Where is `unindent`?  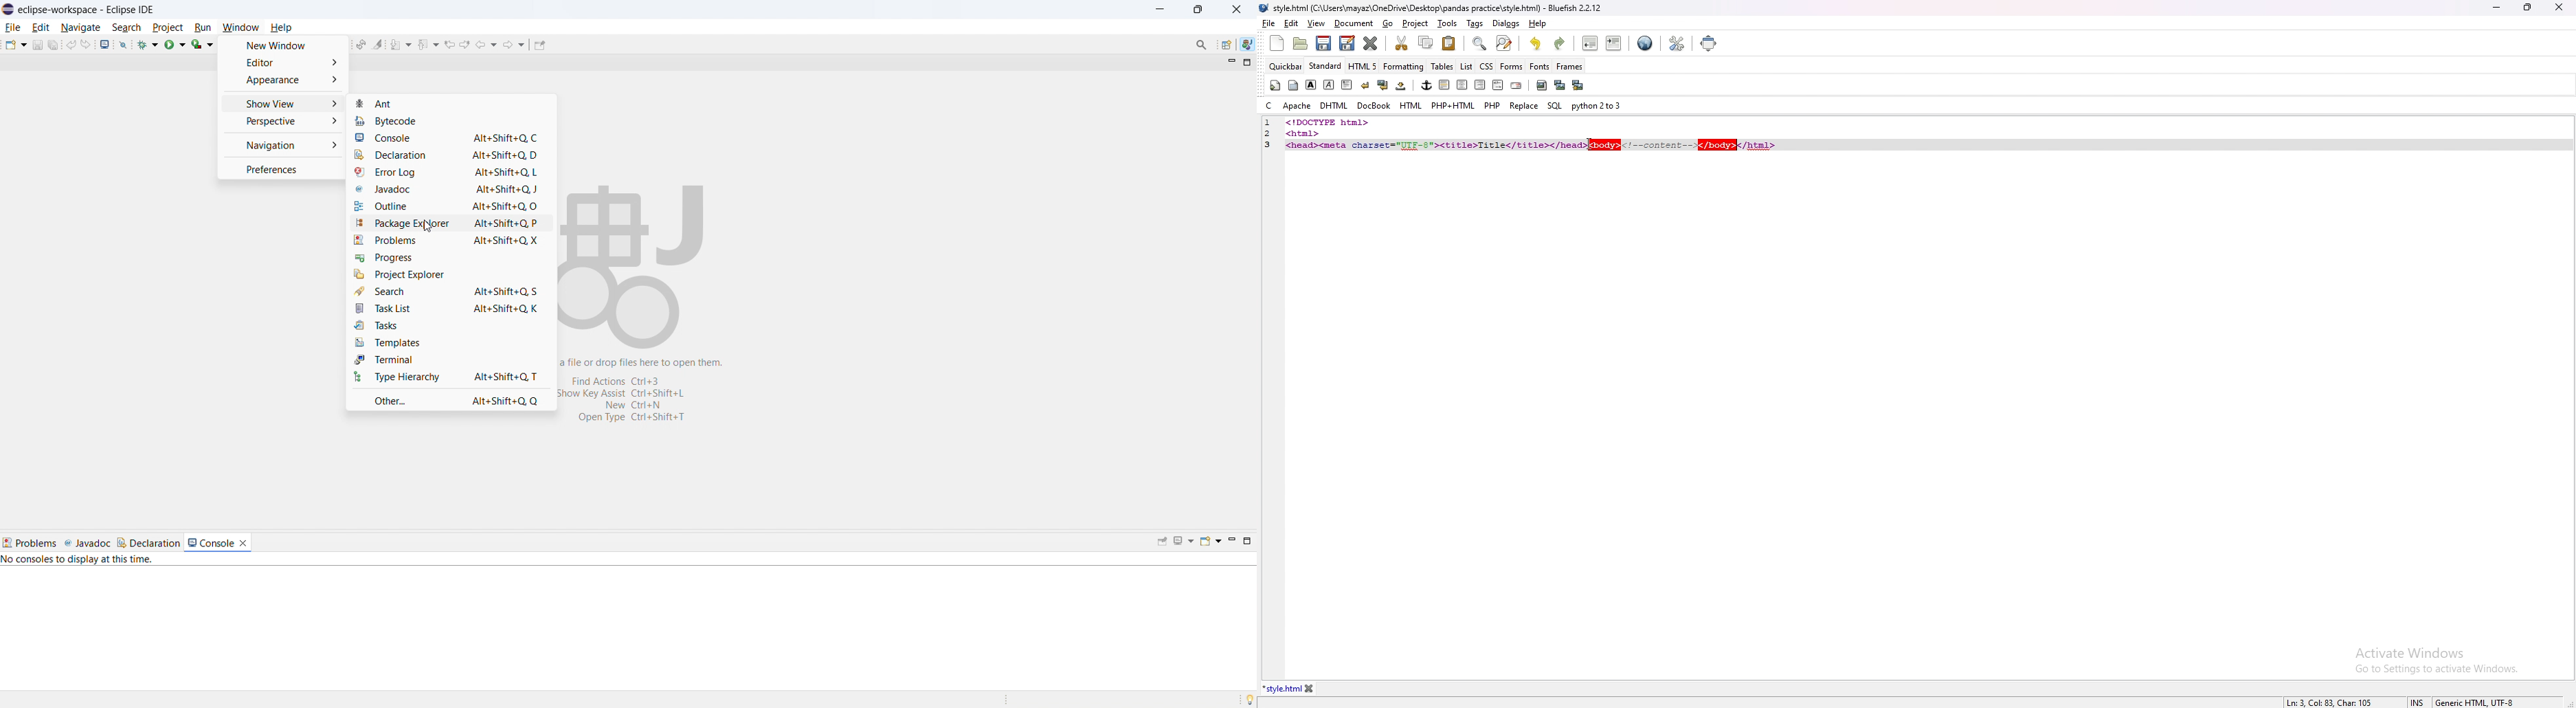 unindent is located at coordinates (1591, 43).